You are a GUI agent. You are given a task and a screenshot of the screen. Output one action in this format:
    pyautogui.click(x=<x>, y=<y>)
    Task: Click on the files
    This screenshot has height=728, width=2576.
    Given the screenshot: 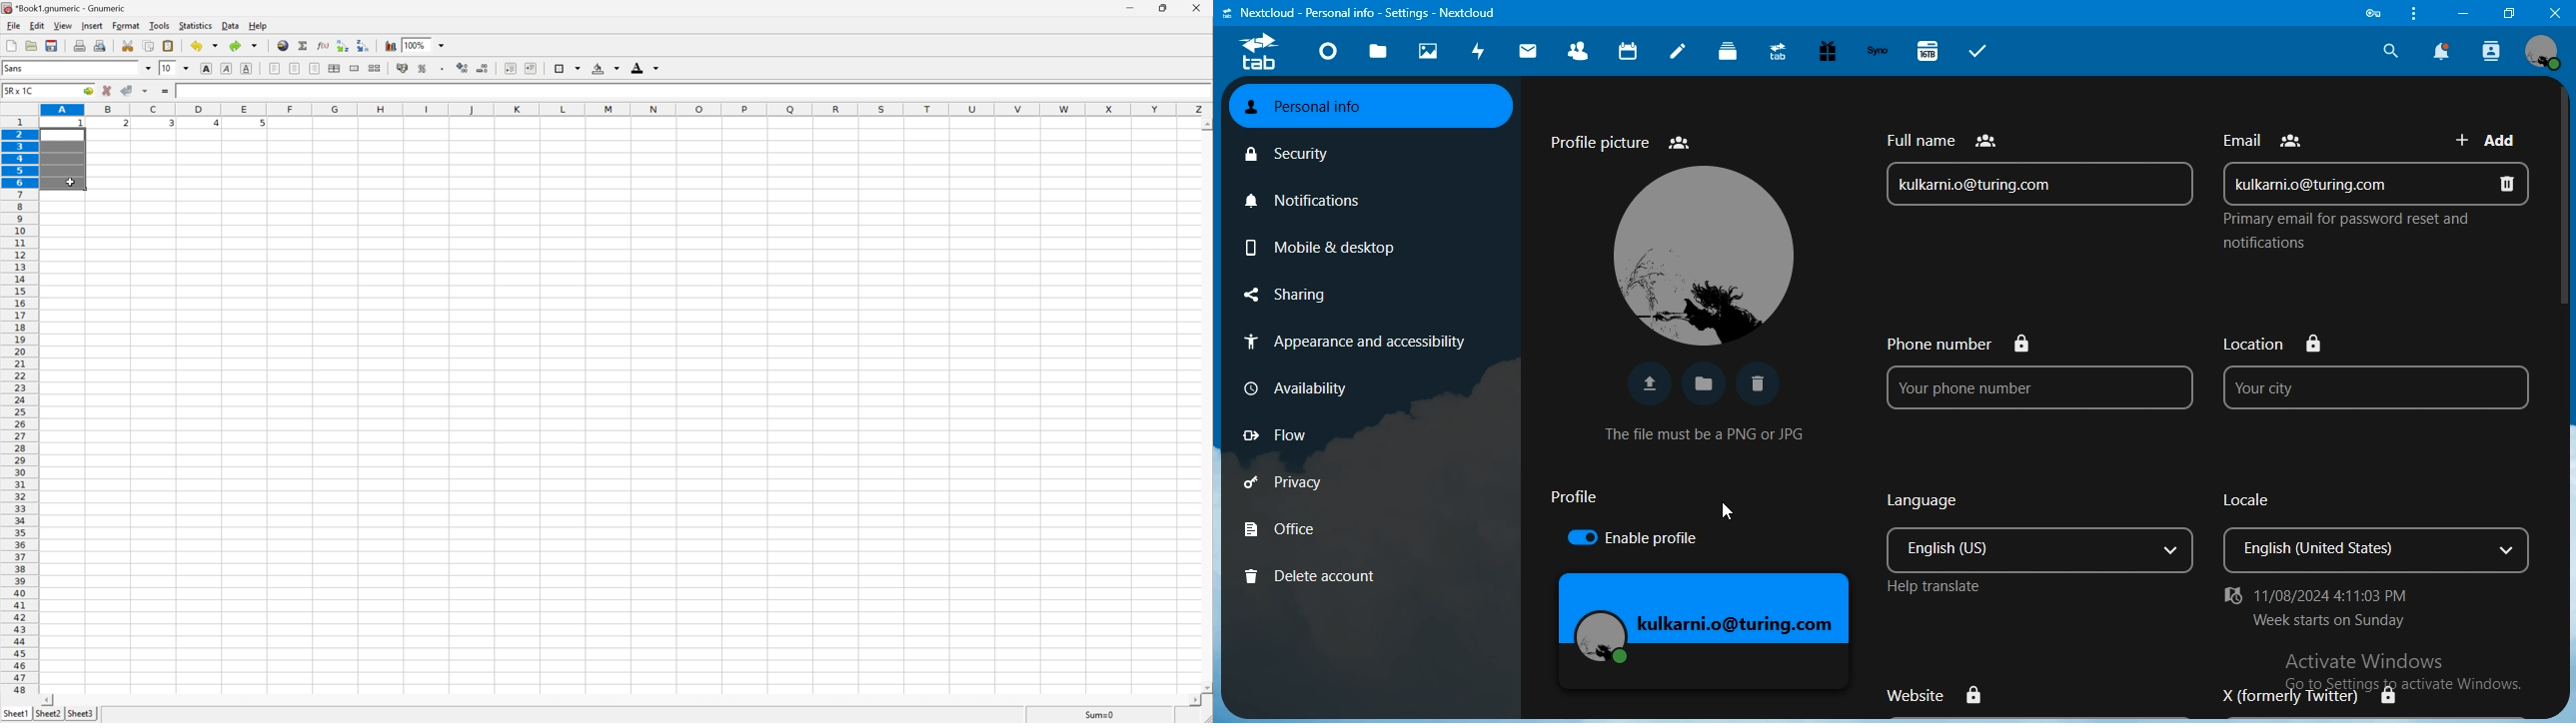 What is the action you would take?
    pyautogui.click(x=1378, y=54)
    